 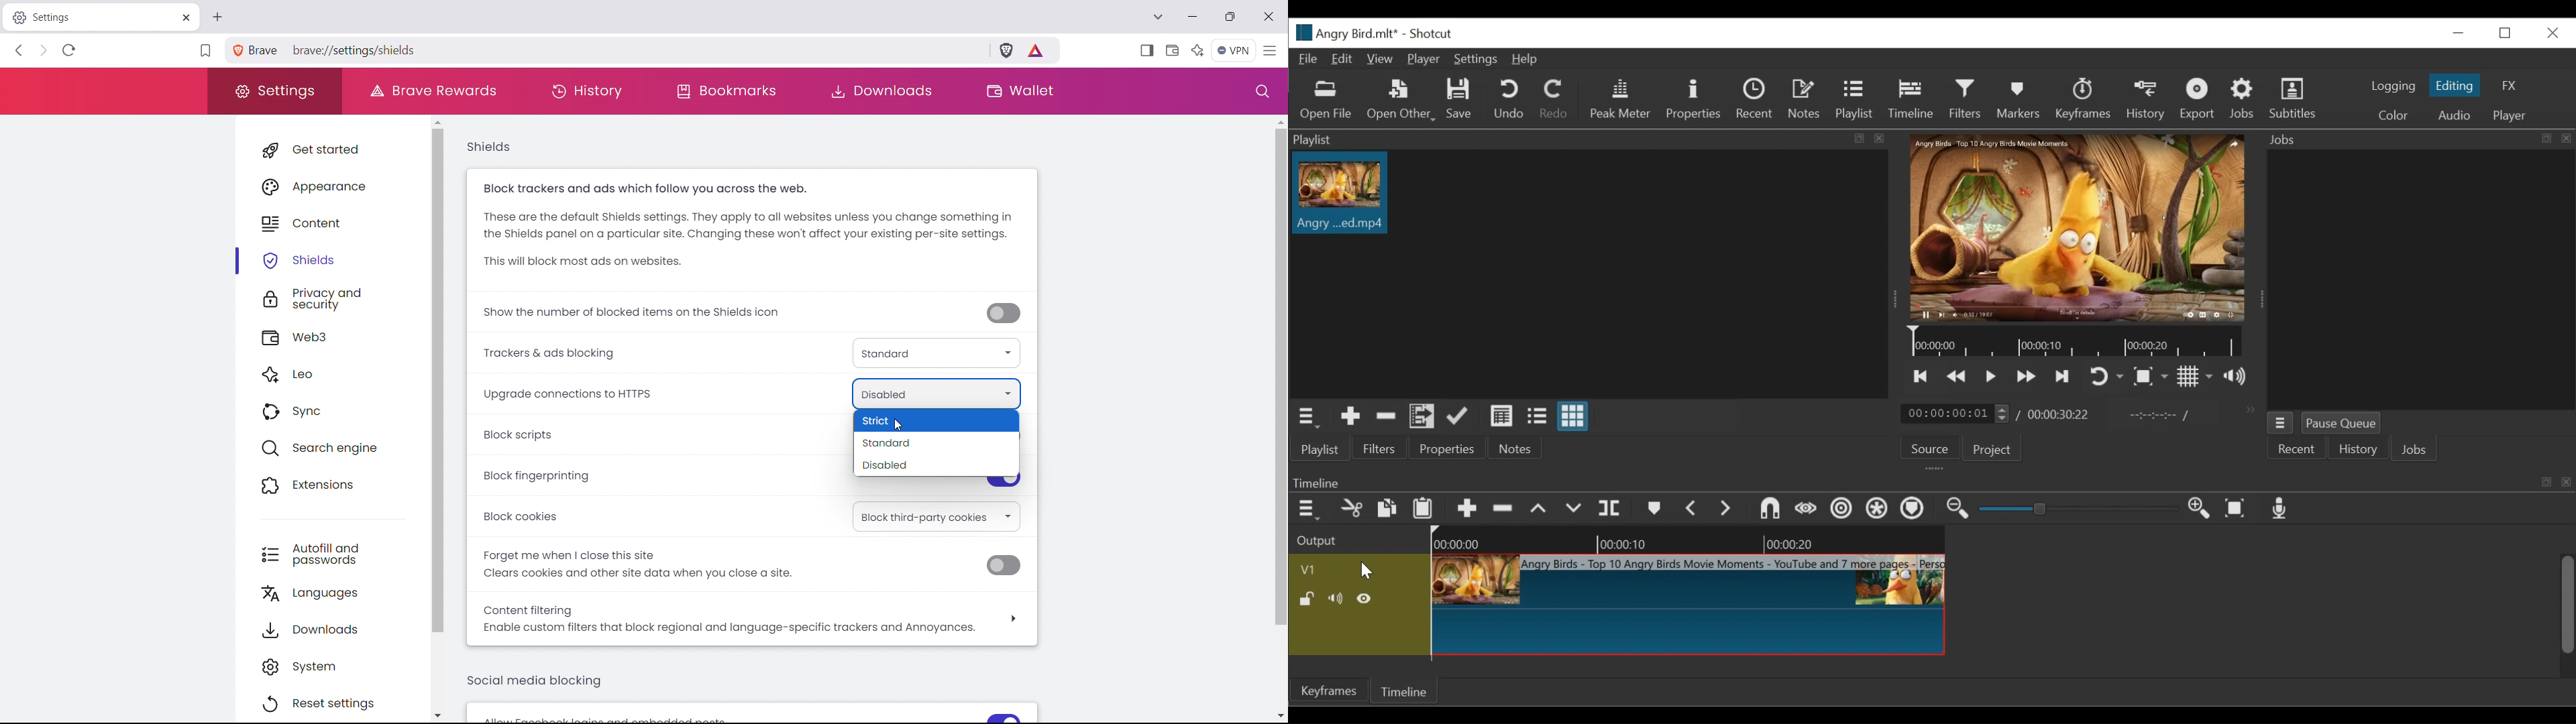 I want to click on Editing, so click(x=2455, y=84).